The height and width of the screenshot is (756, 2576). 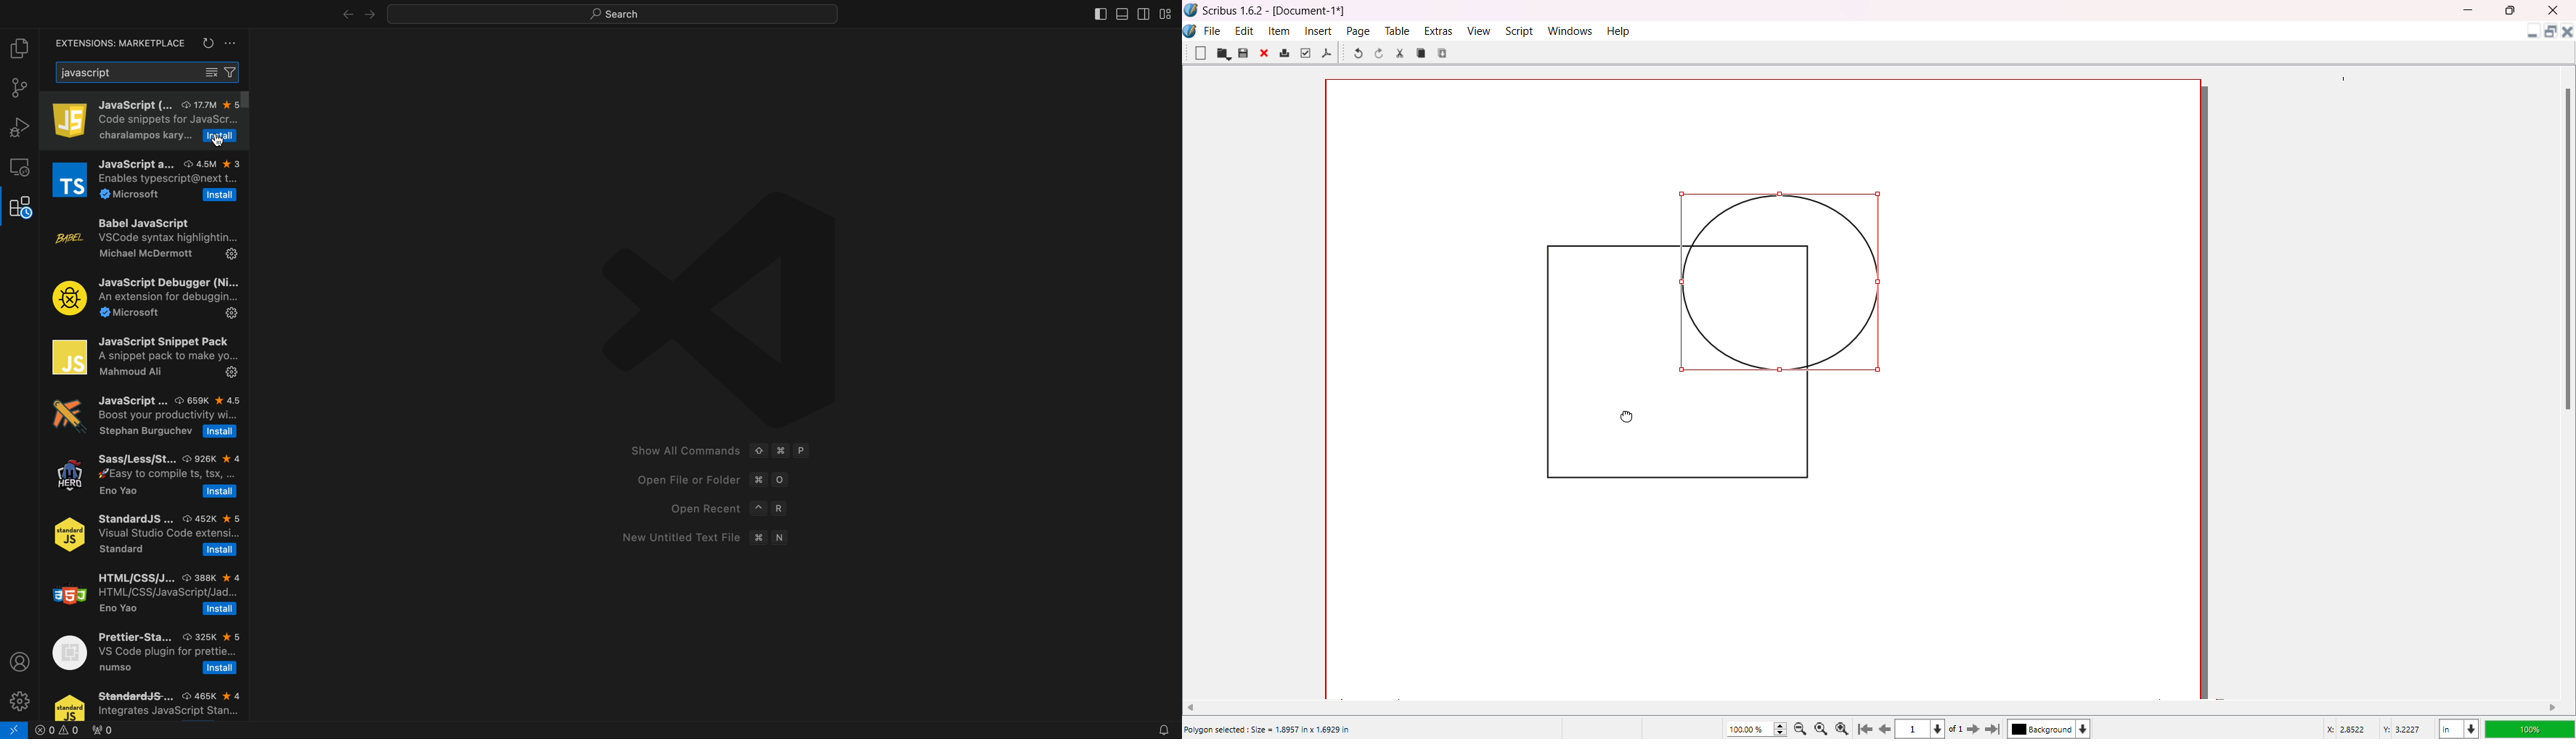 I want to click on Zoom Increase/Decrease, so click(x=1782, y=727).